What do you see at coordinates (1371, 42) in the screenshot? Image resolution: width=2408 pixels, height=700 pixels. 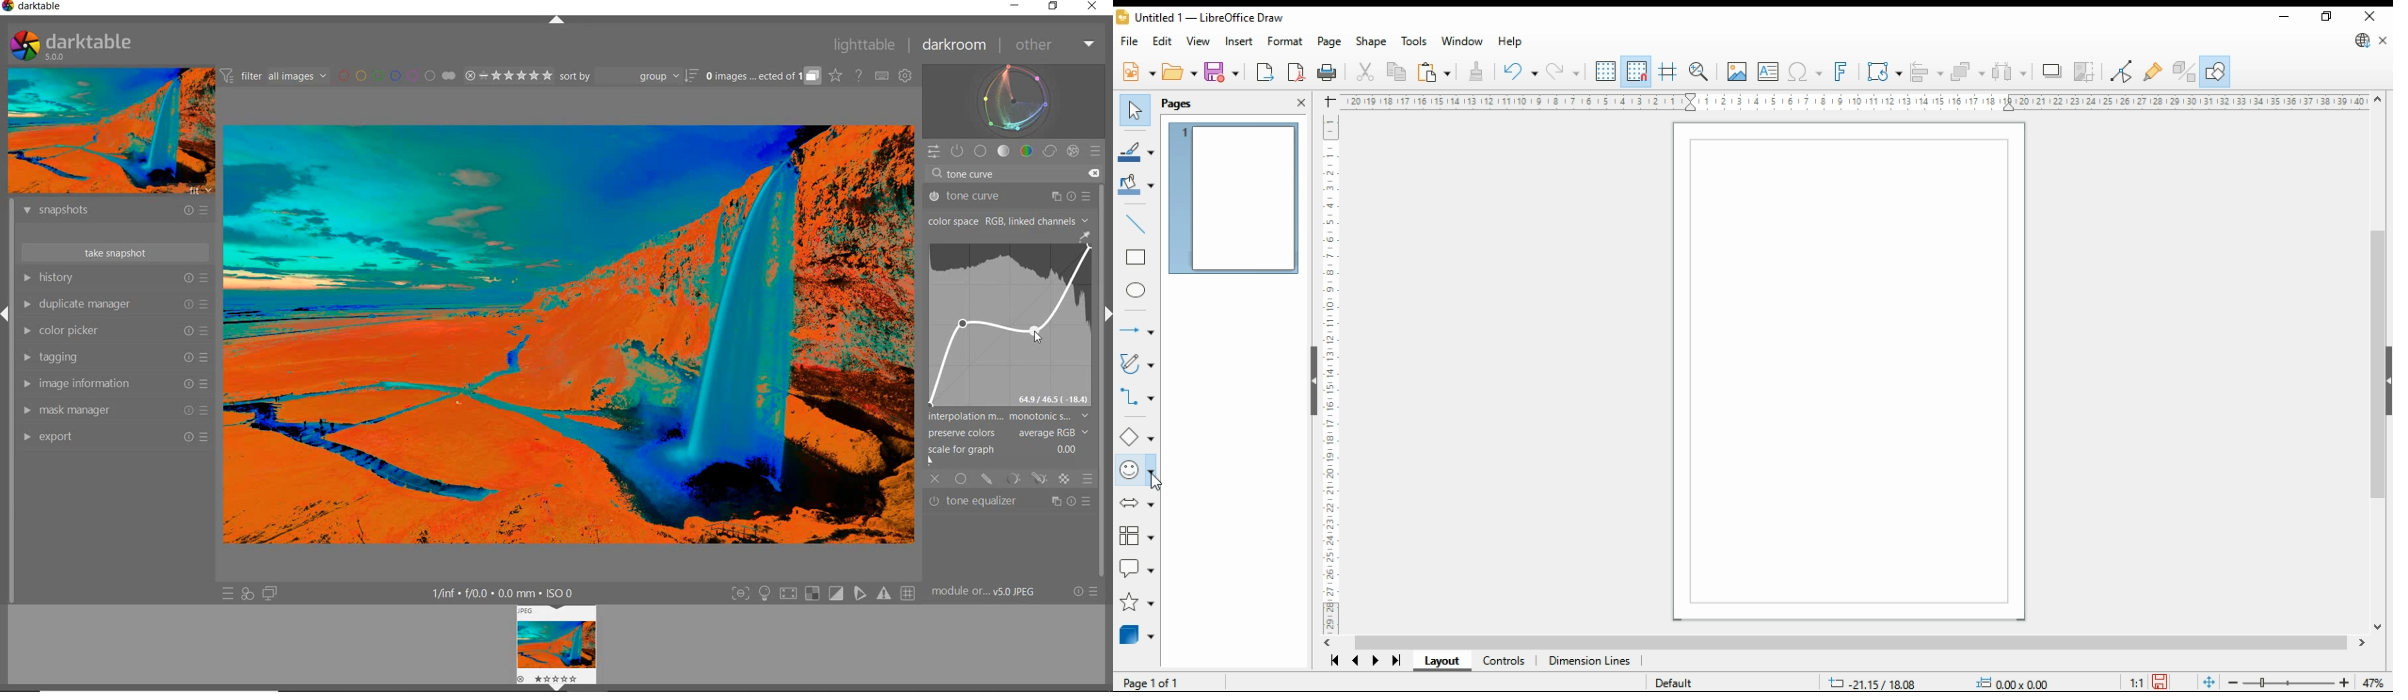 I see `shape` at bounding box center [1371, 42].